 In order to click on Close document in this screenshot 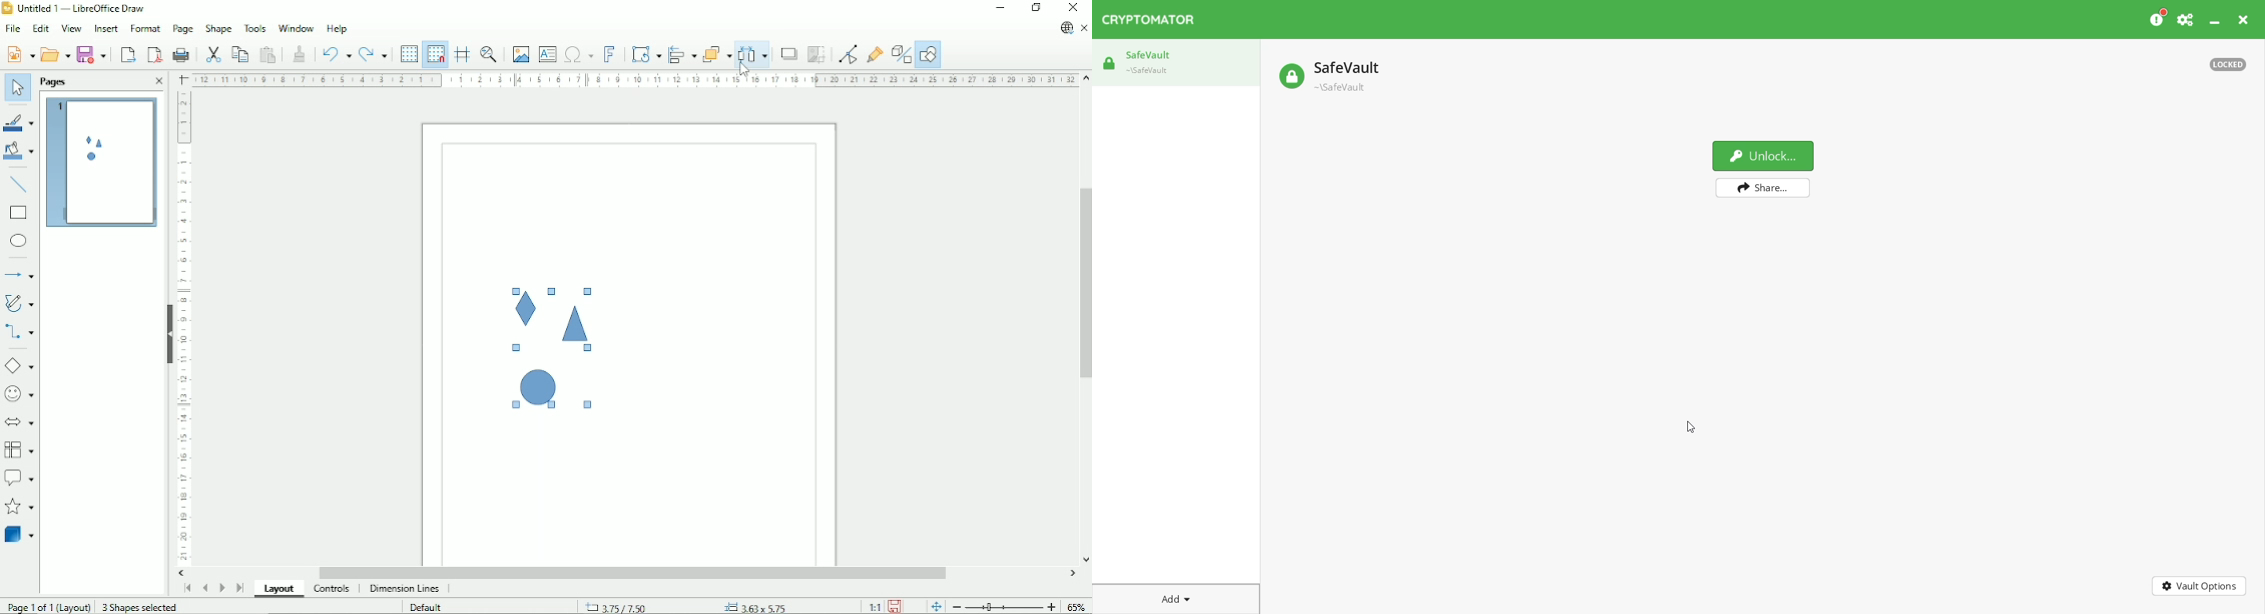, I will do `click(1084, 28)`.